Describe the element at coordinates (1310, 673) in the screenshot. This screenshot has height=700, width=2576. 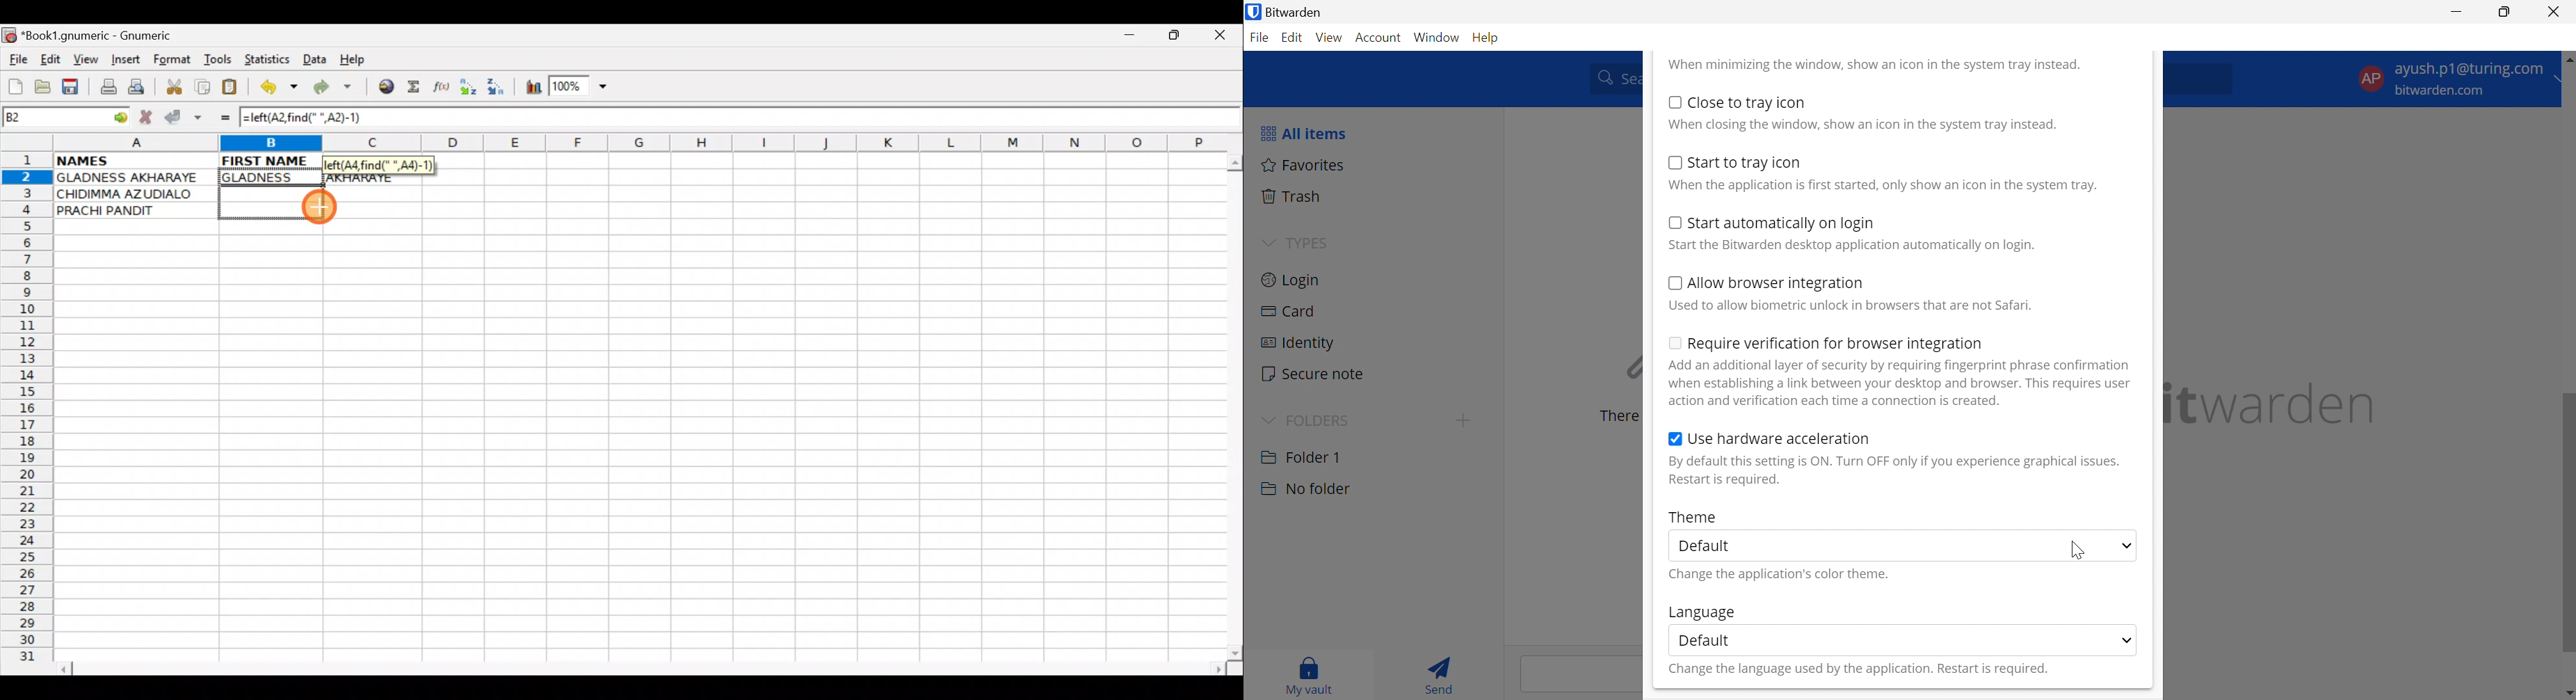
I see `My vault` at that location.